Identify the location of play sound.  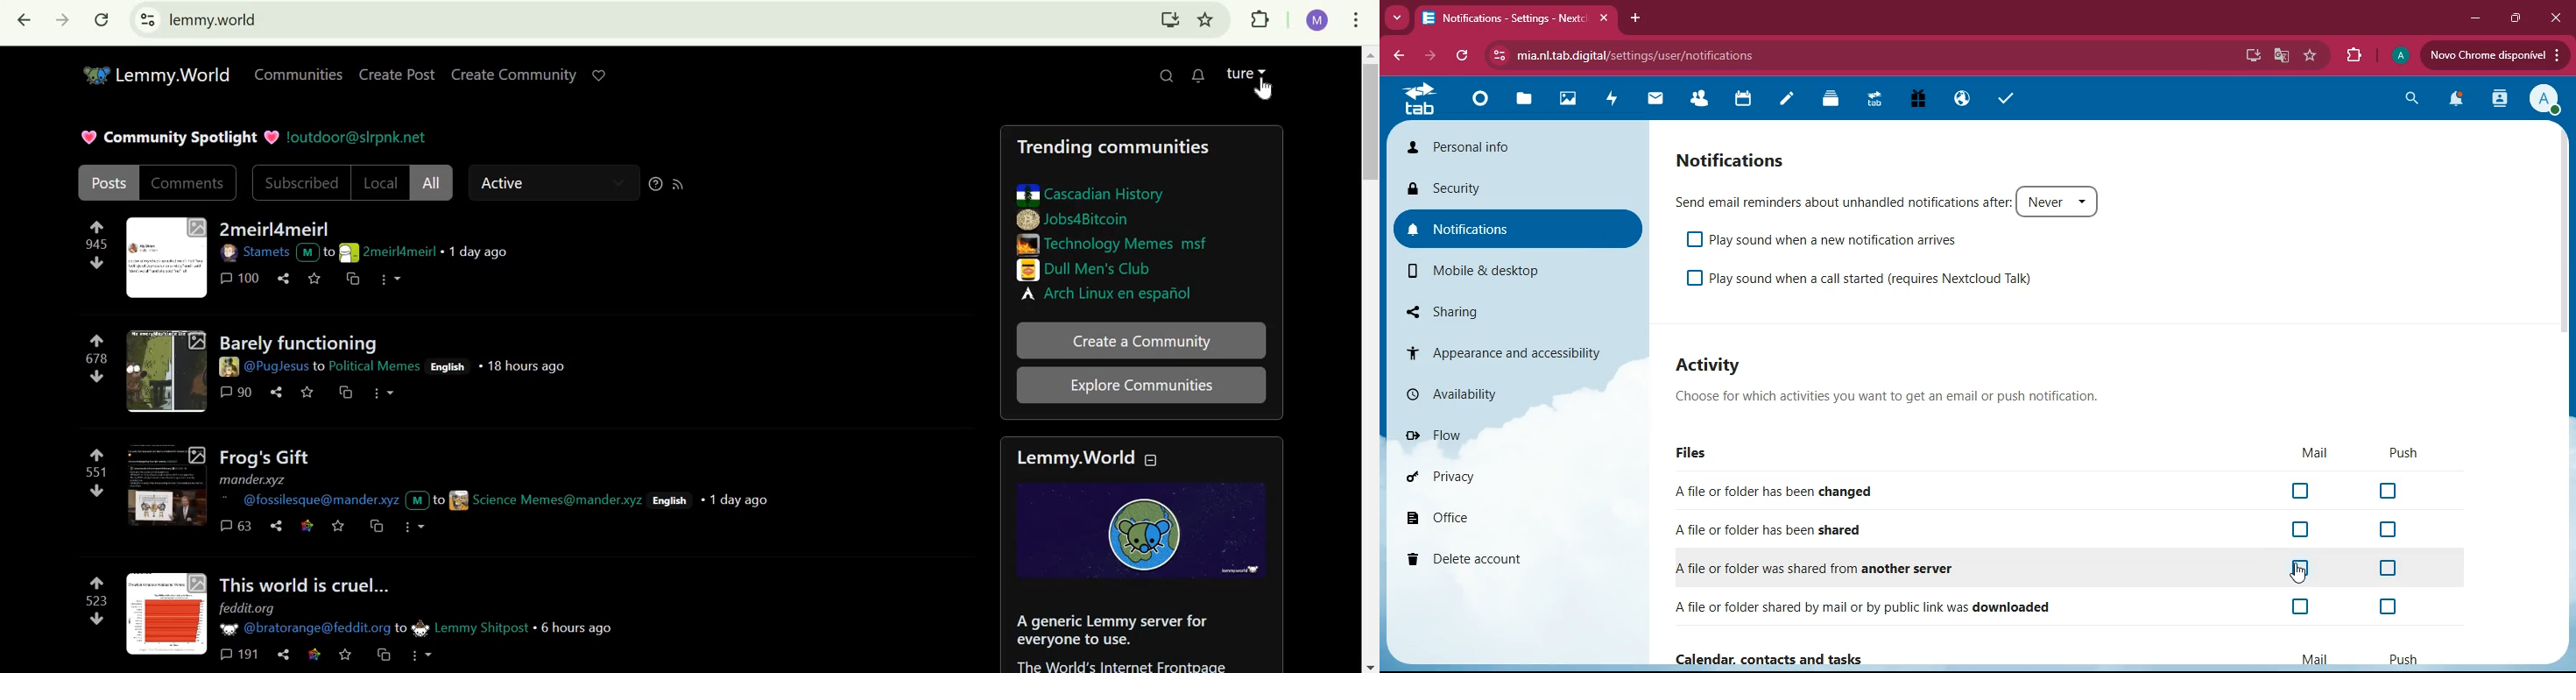
(1874, 280).